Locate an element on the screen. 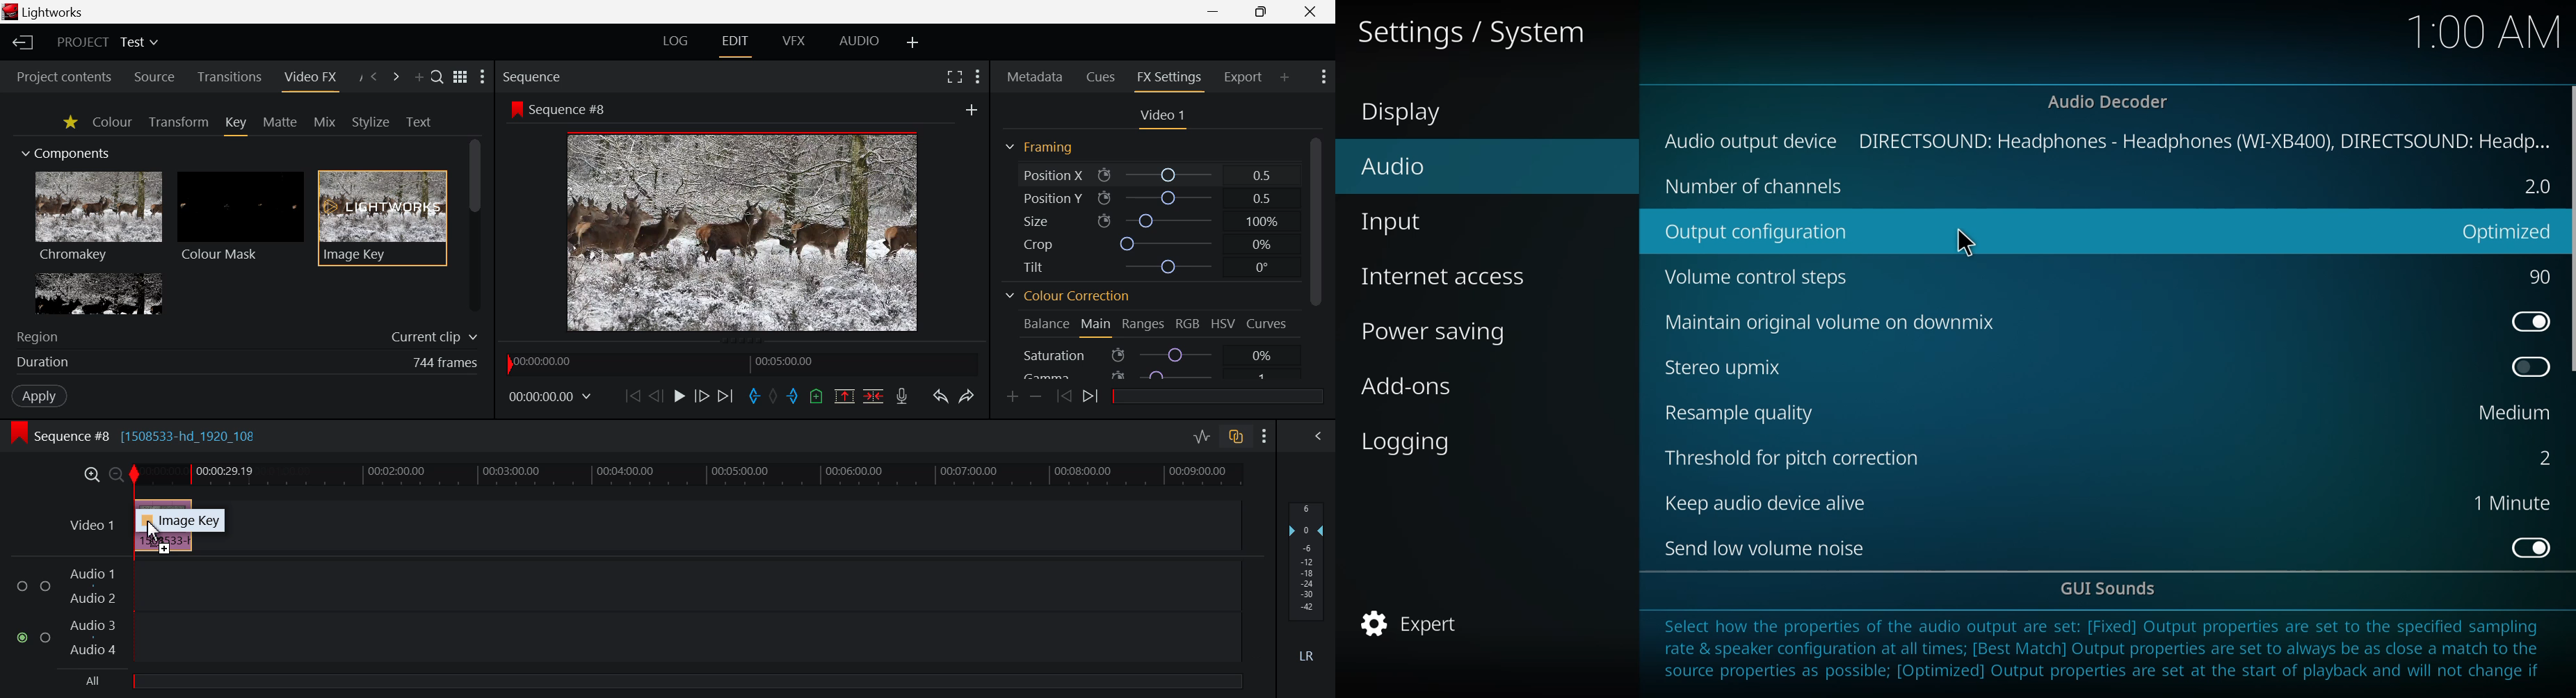 Image resolution: width=2576 pixels, height=700 pixels. Video 1 is located at coordinates (93, 524).